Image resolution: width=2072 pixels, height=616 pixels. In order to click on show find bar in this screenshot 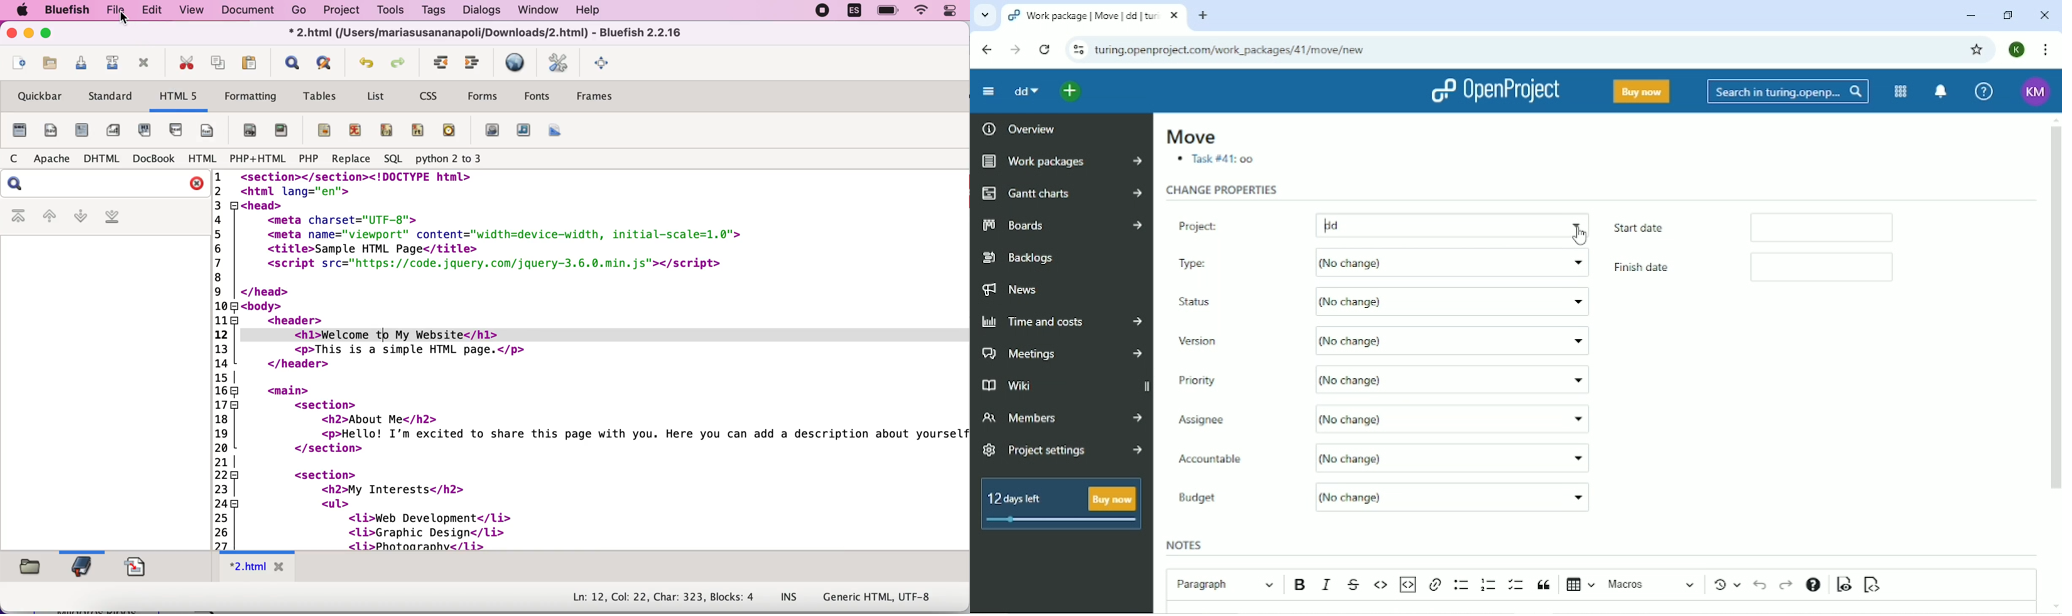, I will do `click(289, 61)`.